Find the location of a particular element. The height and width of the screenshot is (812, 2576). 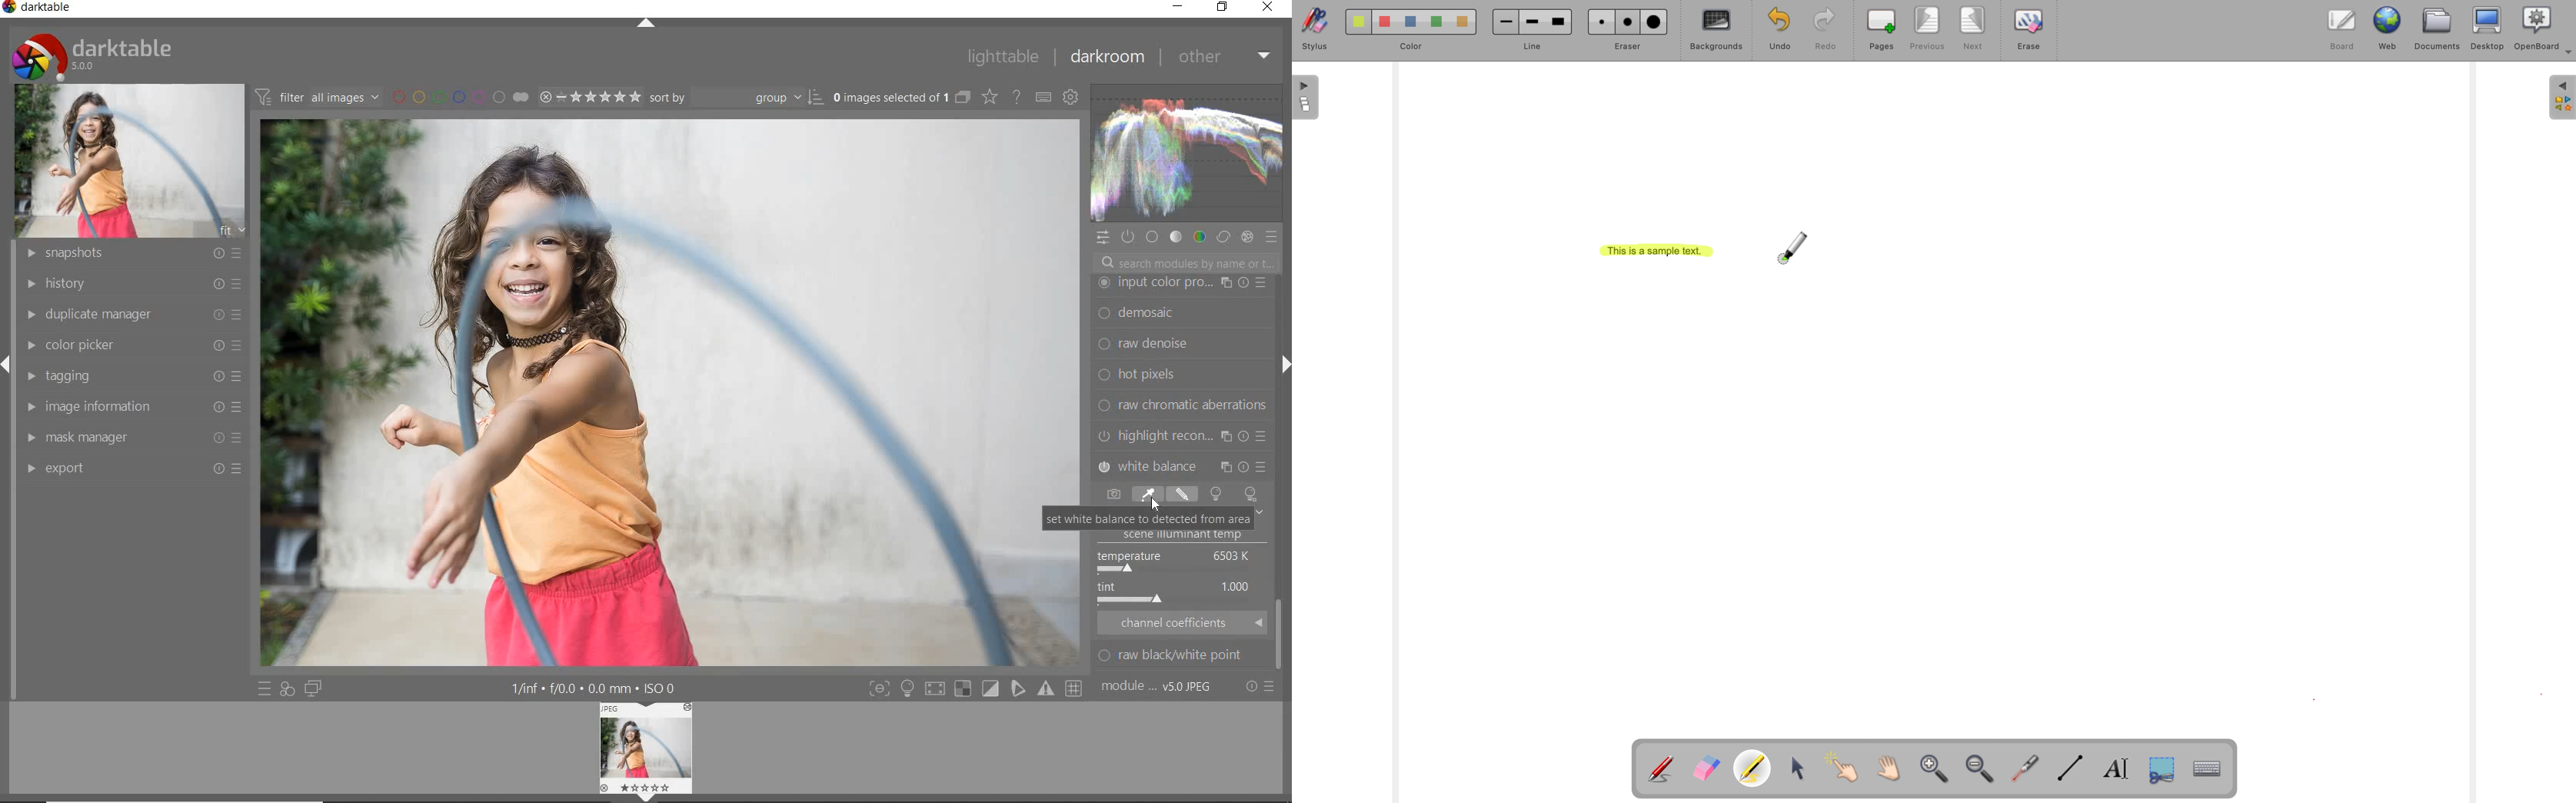

reset or preset preference is located at coordinates (1260, 689).